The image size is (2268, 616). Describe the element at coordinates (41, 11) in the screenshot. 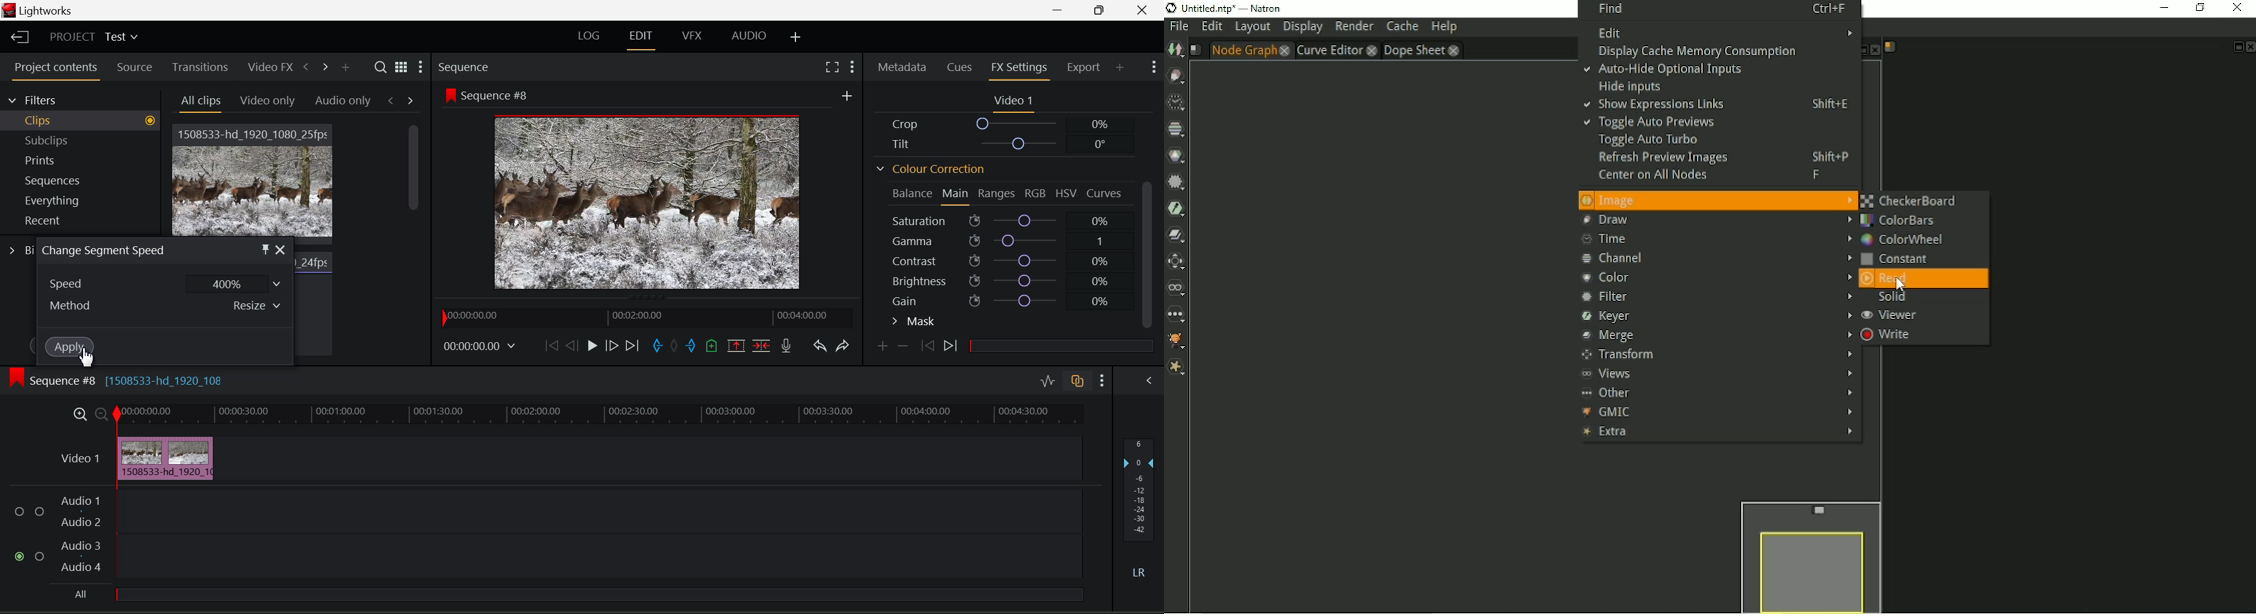

I see `Window Title` at that location.